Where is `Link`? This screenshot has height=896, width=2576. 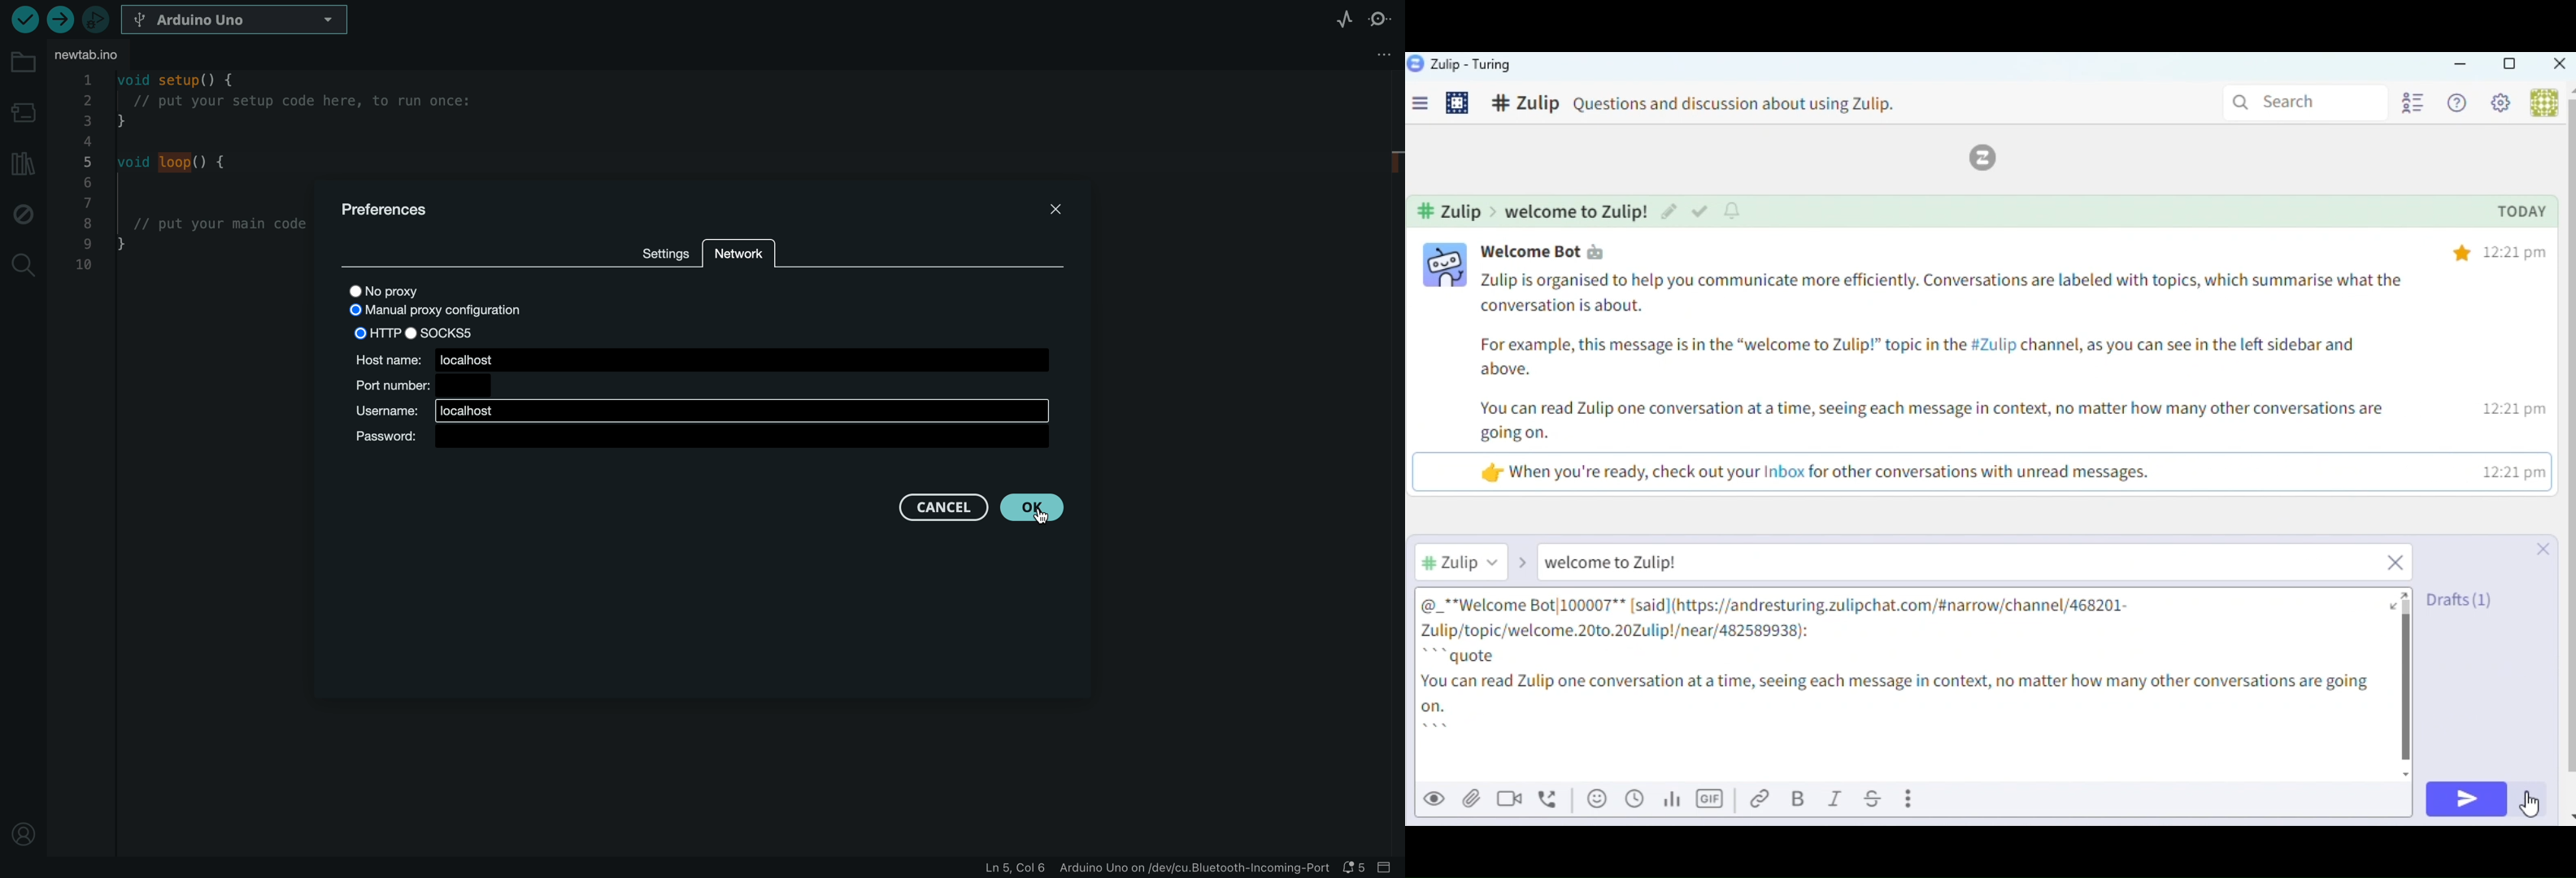 Link is located at coordinates (1763, 800).